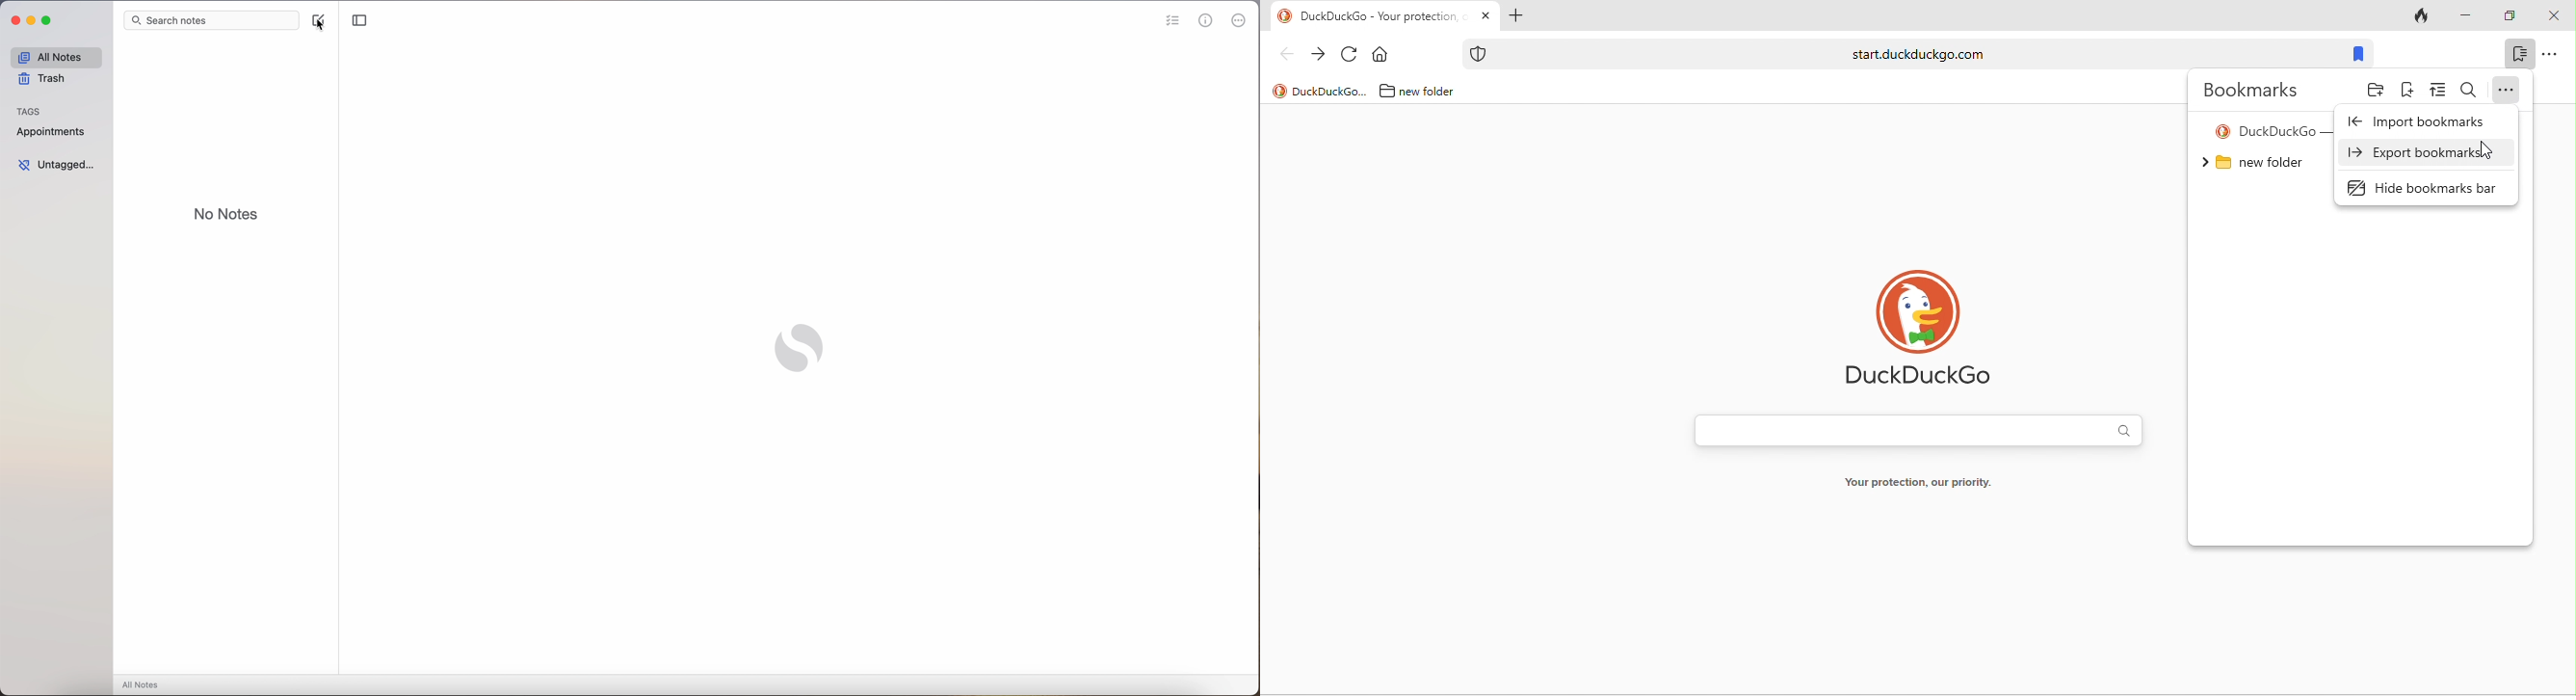 The height and width of the screenshot is (700, 2576). I want to click on duckduckgo tab, so click(1369, 17).